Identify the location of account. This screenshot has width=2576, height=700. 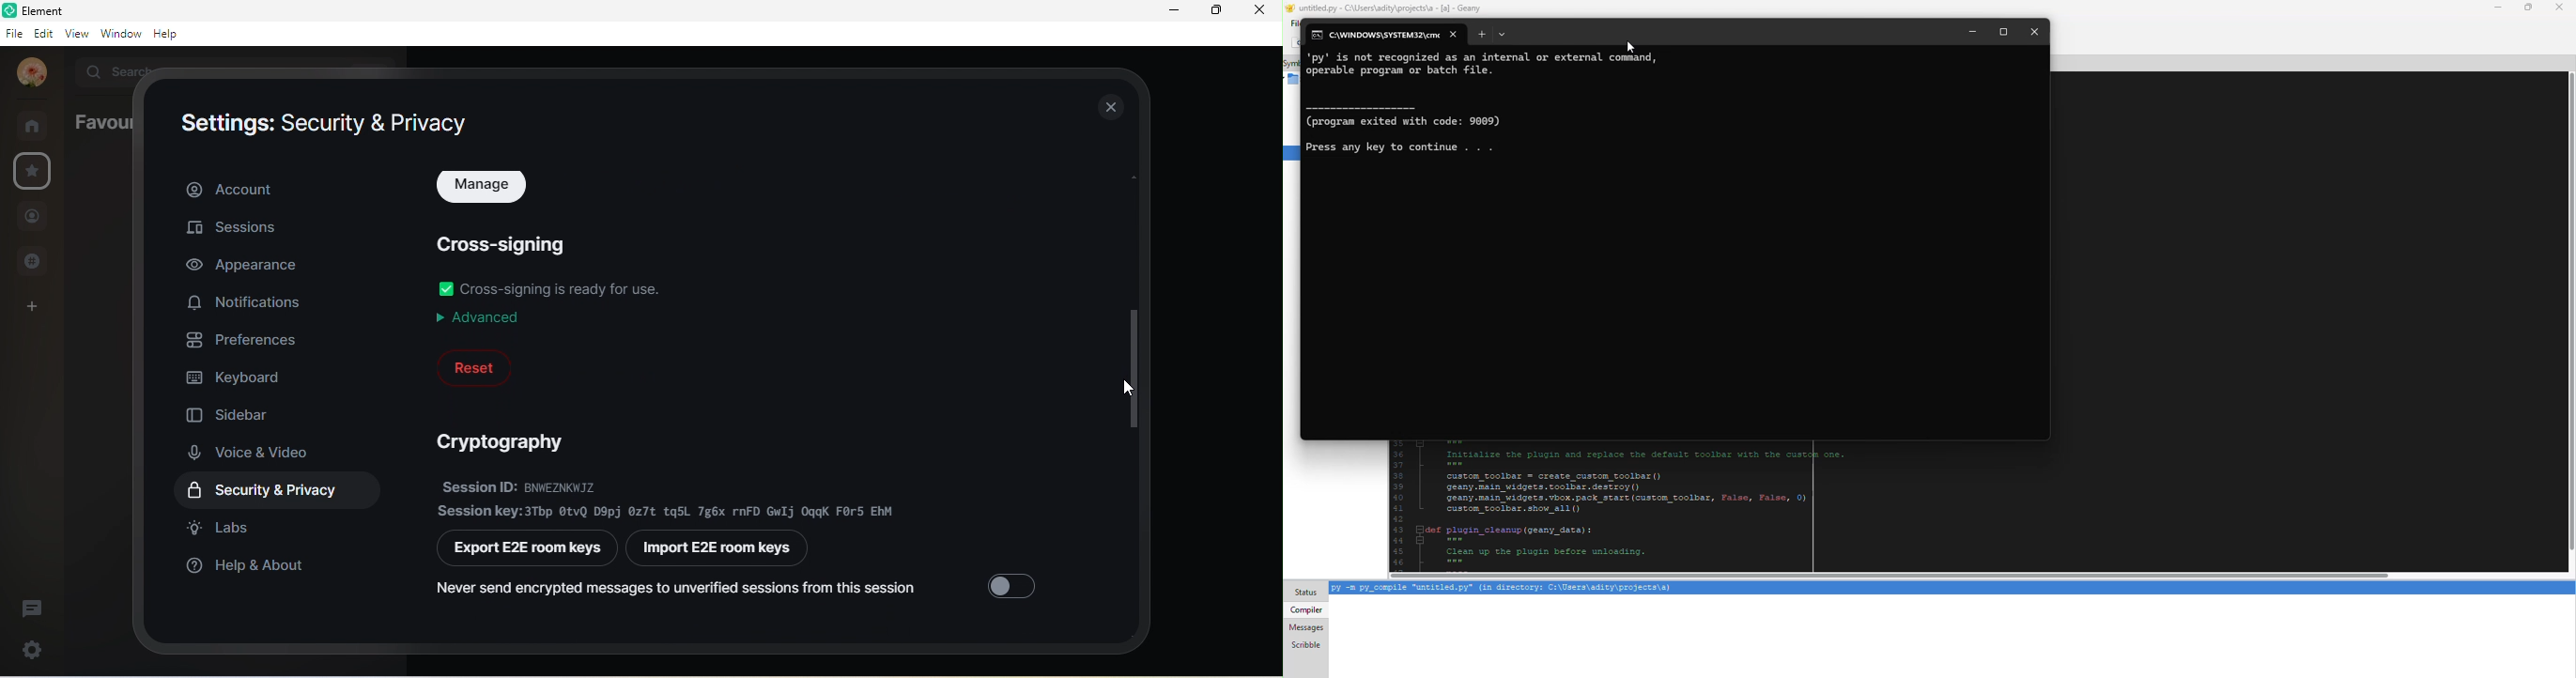
(280, 188).